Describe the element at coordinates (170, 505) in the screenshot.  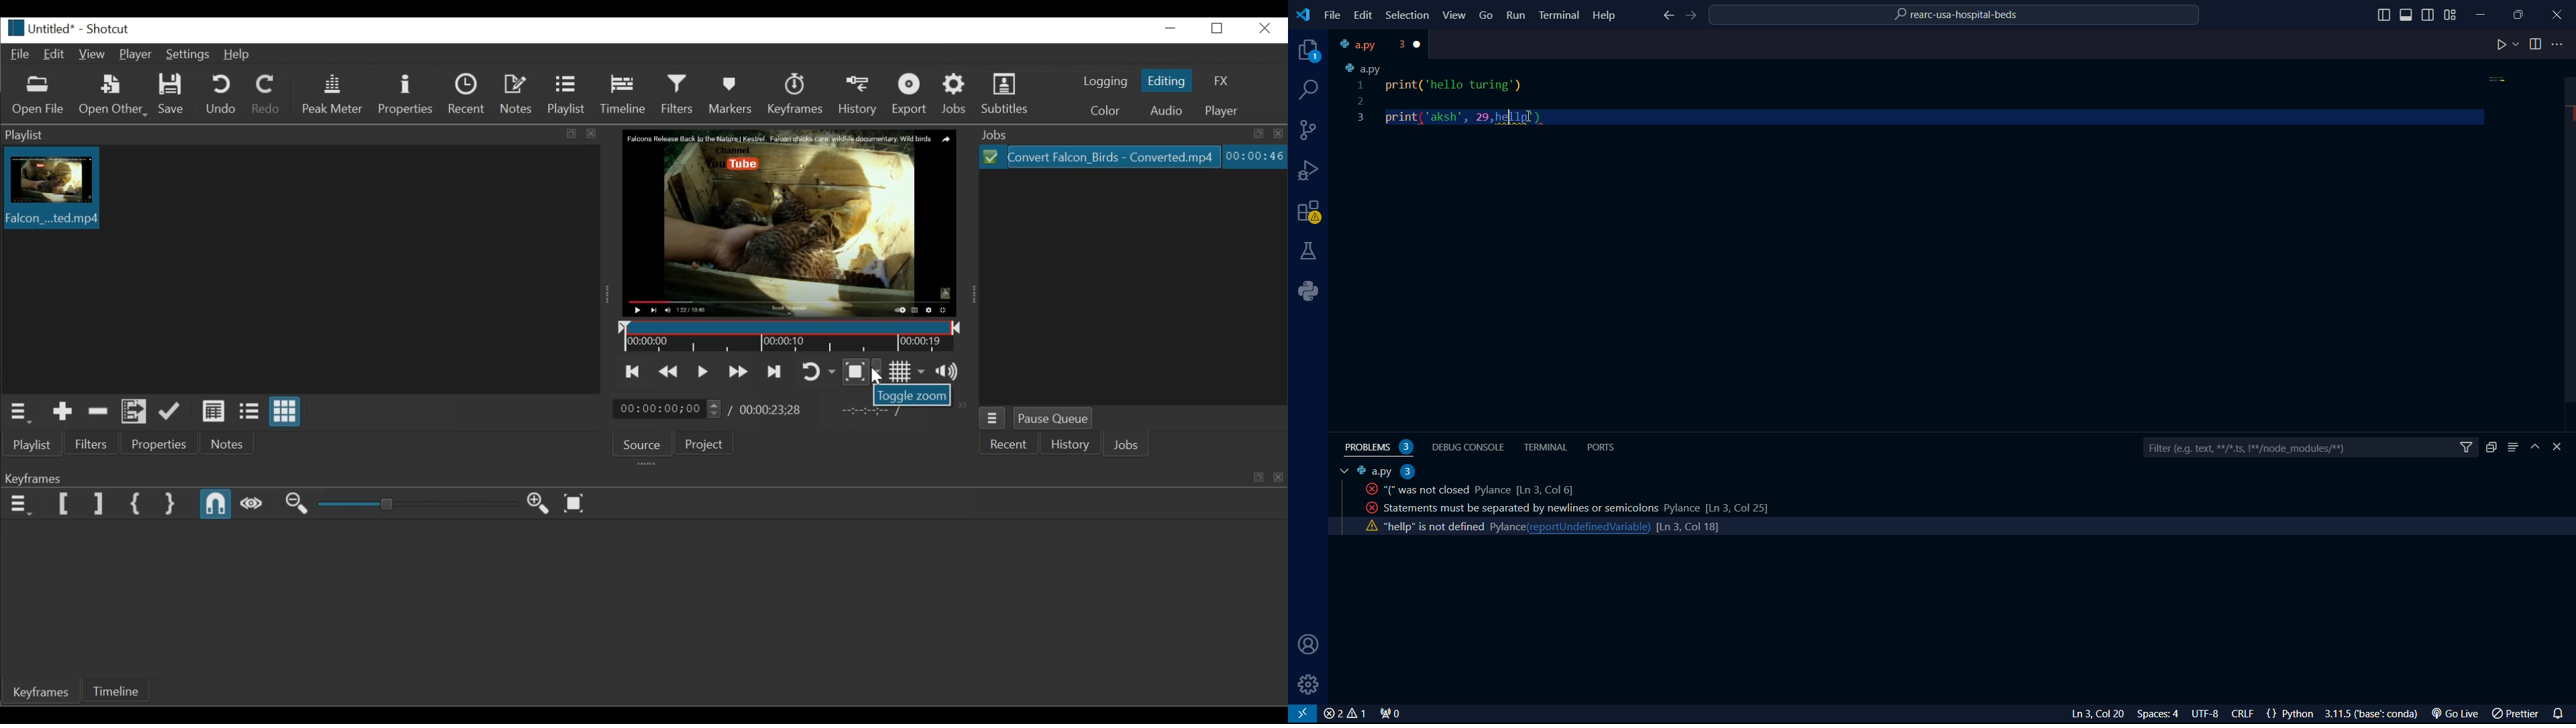
I see `Set Second Simple Keyframe` at that location.